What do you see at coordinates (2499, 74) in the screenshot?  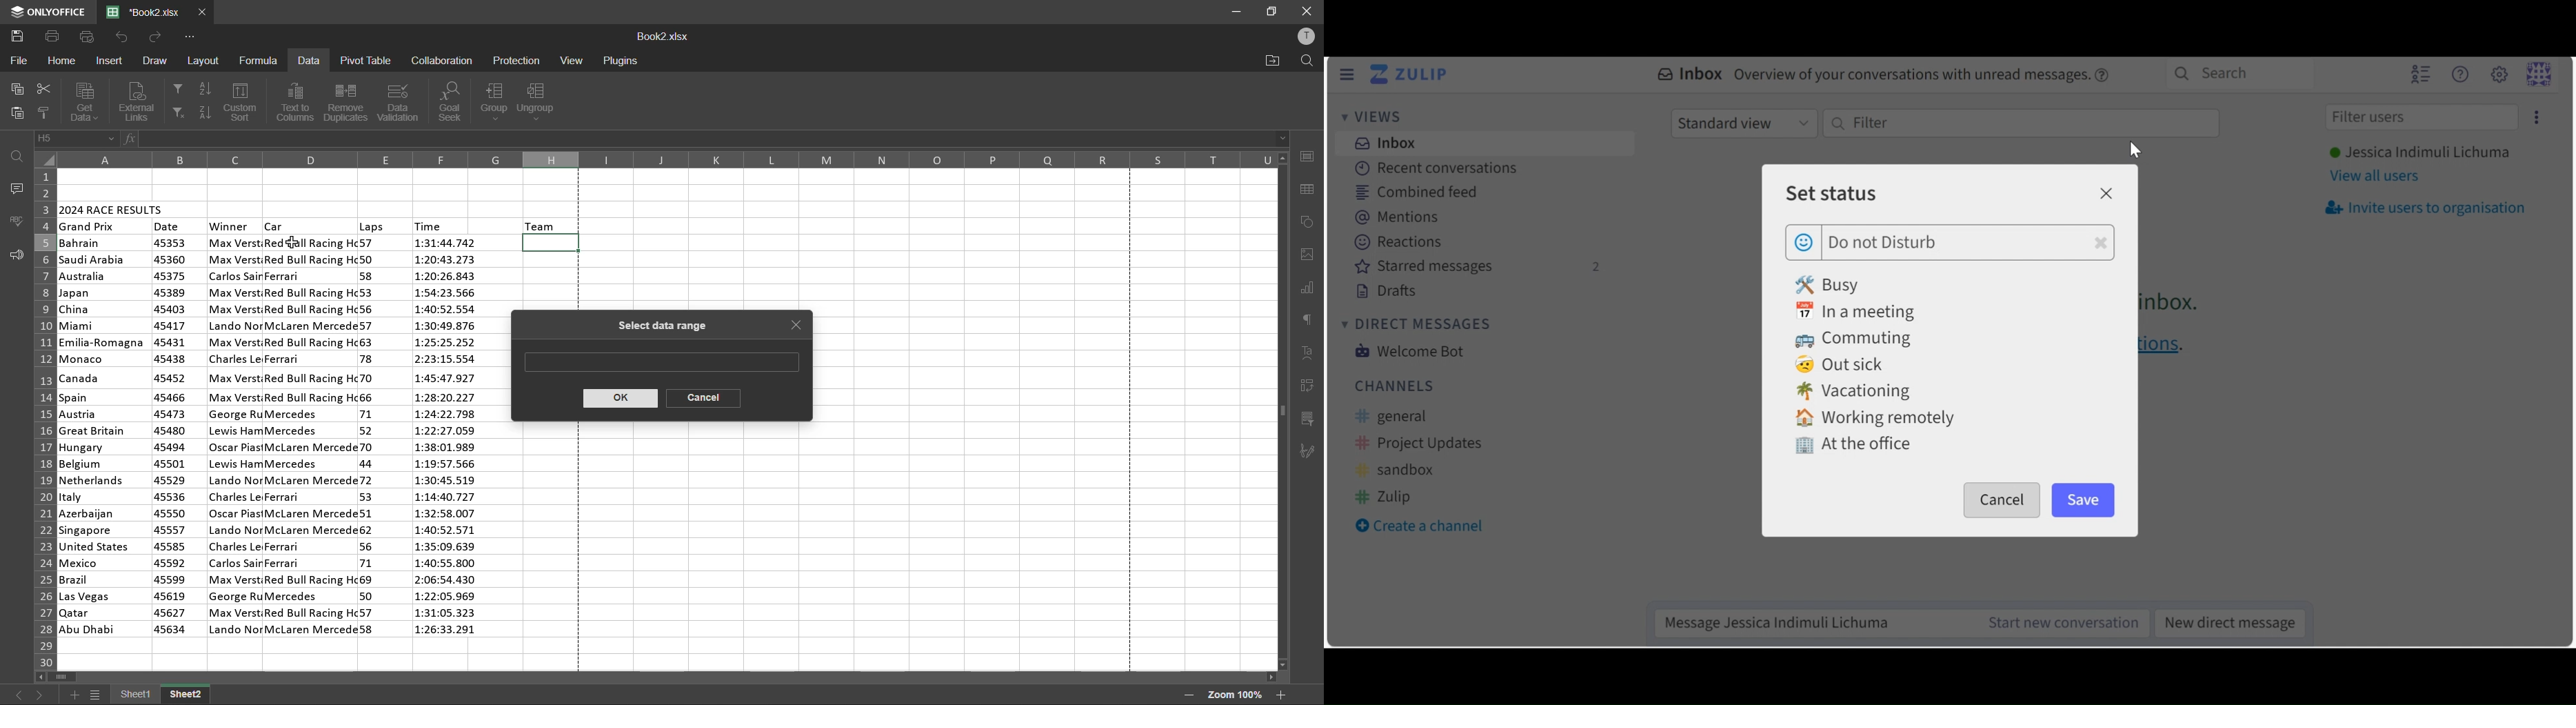 I see `Main menu` at bounding box center [2499, 74].